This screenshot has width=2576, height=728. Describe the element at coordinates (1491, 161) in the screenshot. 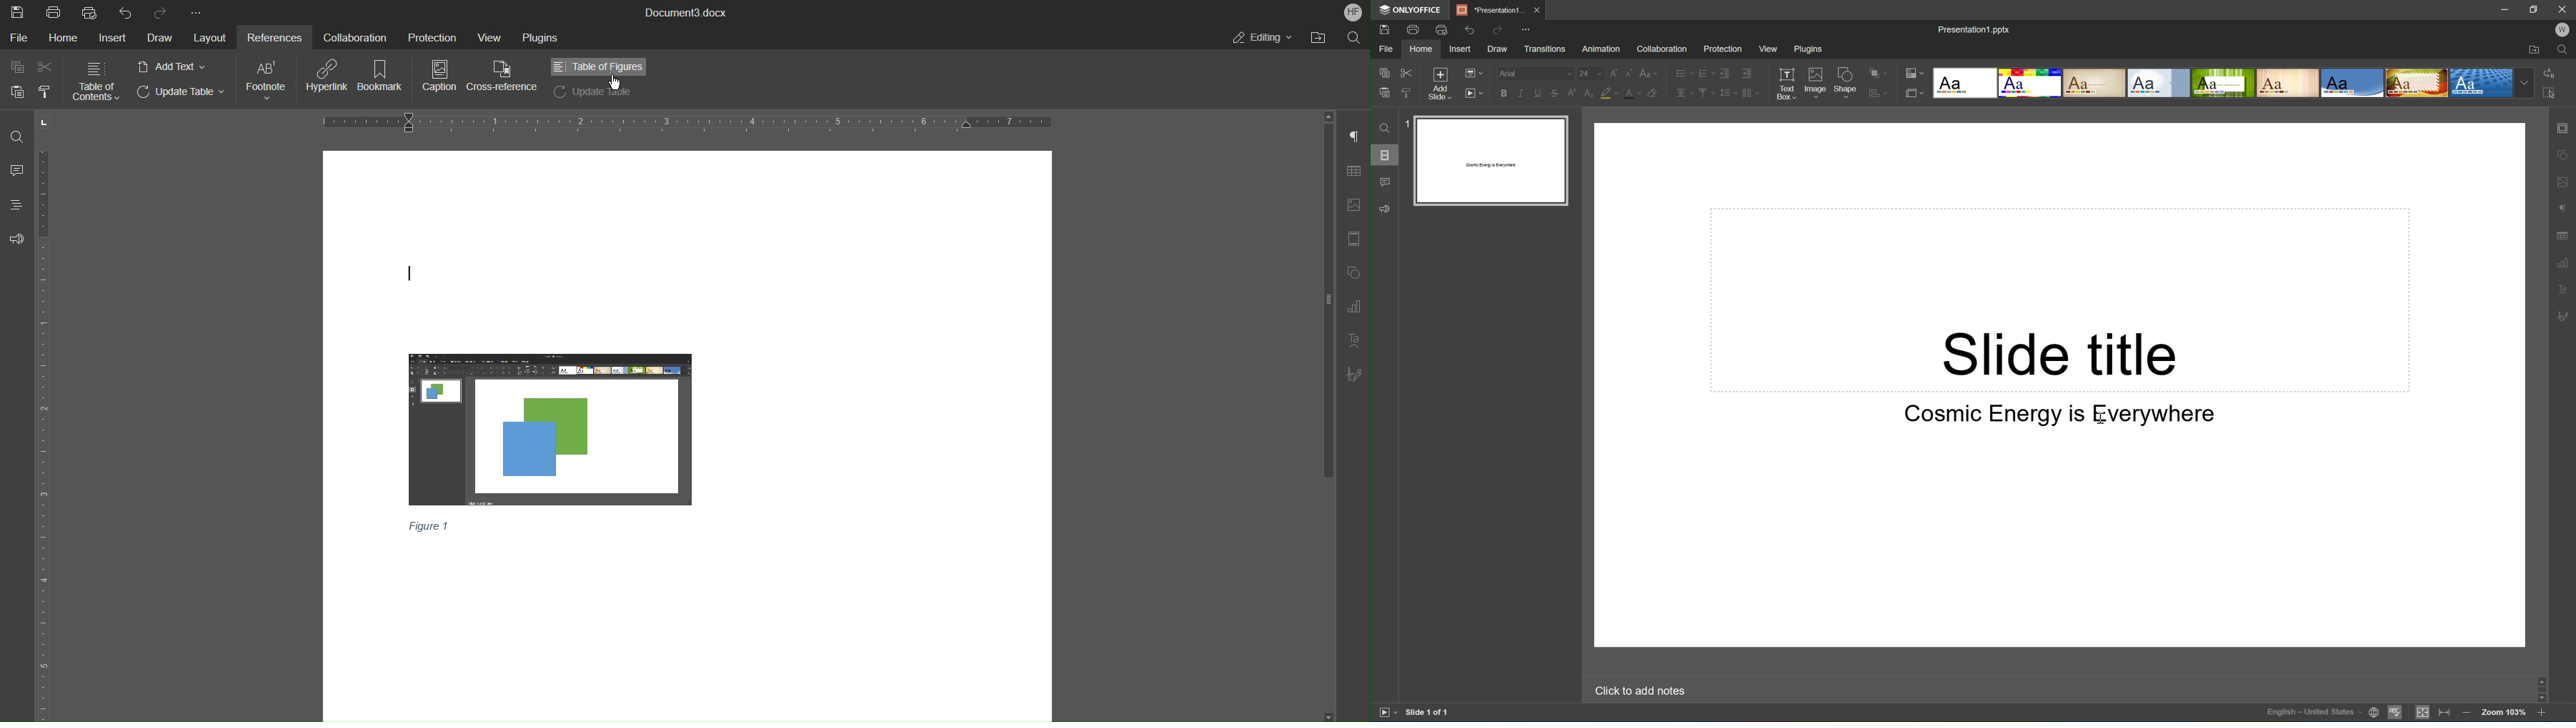

I see `Slide` at that location.